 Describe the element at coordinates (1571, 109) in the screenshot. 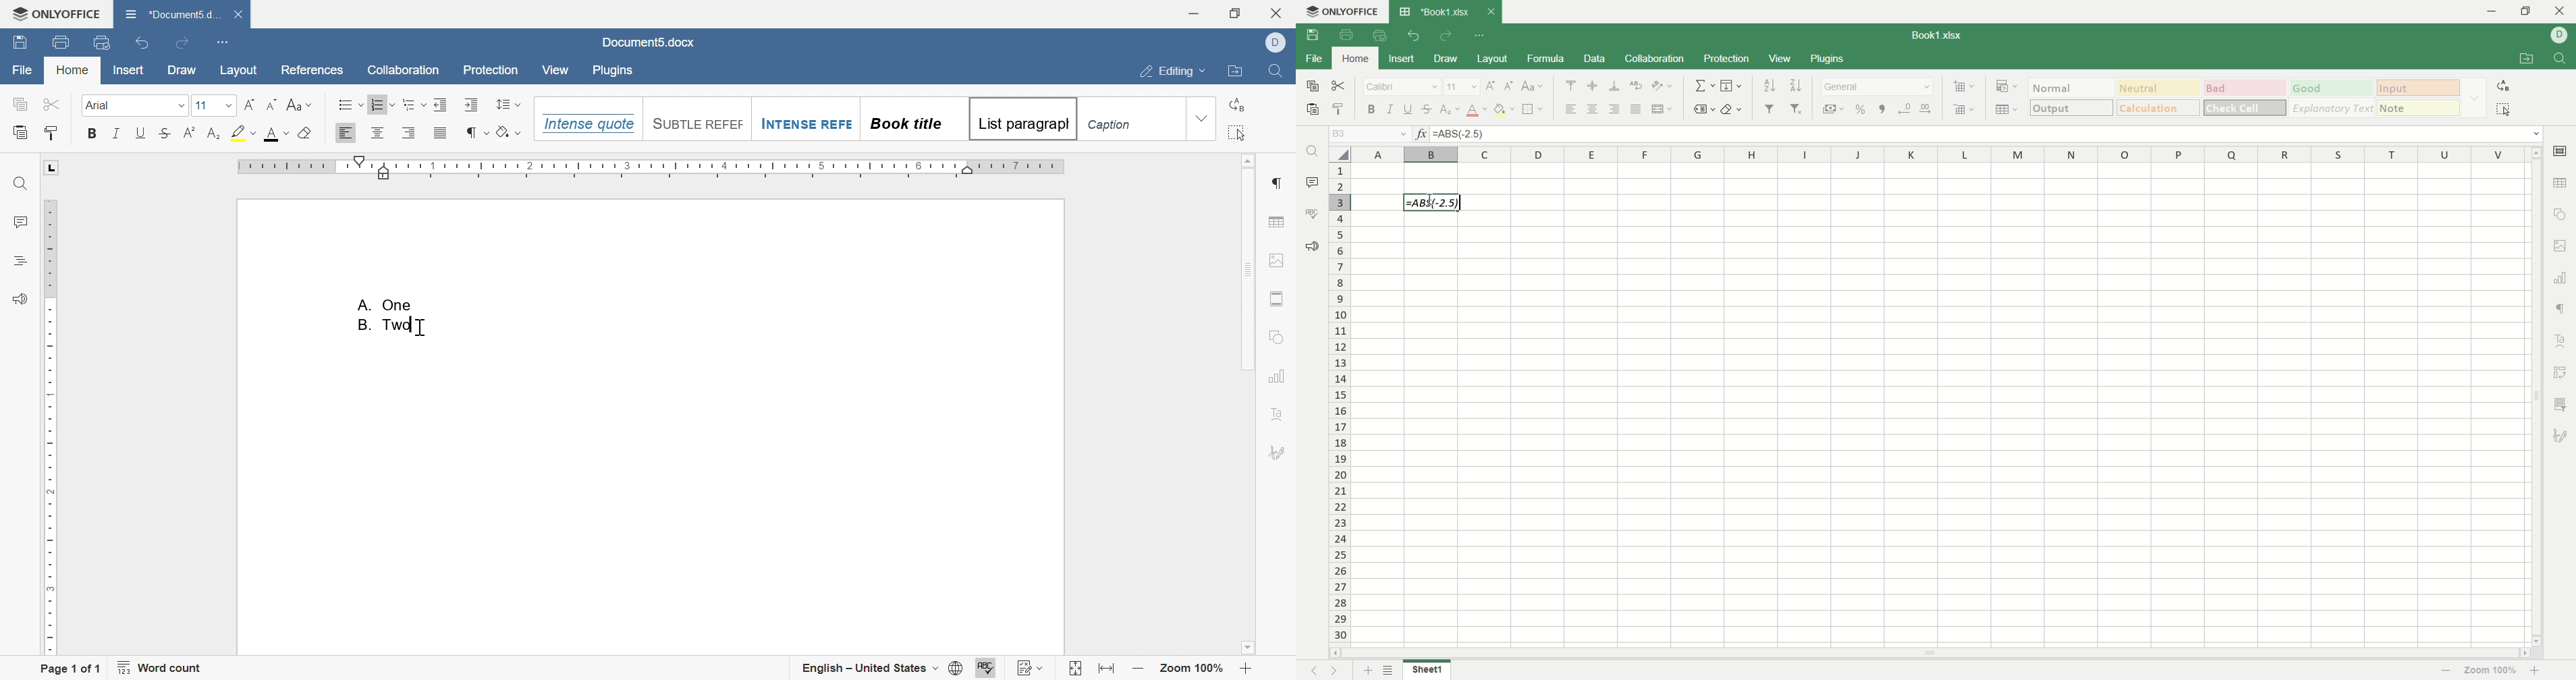

I see `align left` at that location.